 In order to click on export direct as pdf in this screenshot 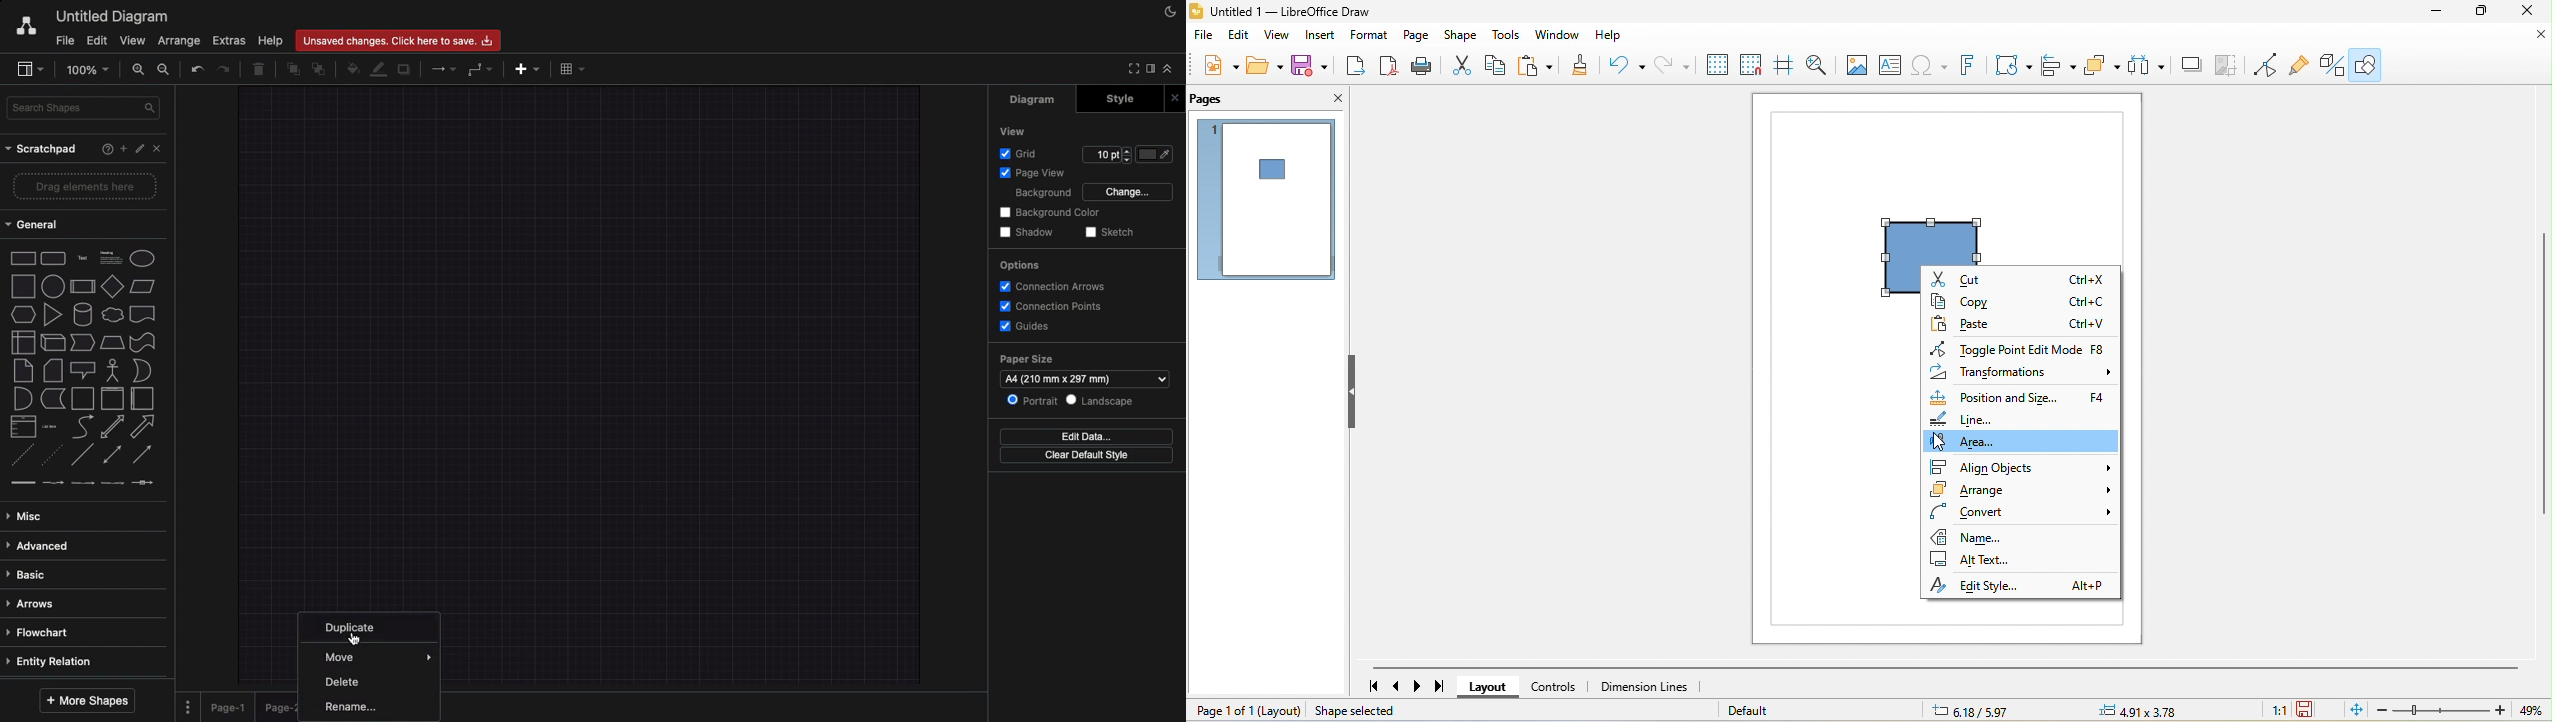, I will do `click(1389, 68)`.